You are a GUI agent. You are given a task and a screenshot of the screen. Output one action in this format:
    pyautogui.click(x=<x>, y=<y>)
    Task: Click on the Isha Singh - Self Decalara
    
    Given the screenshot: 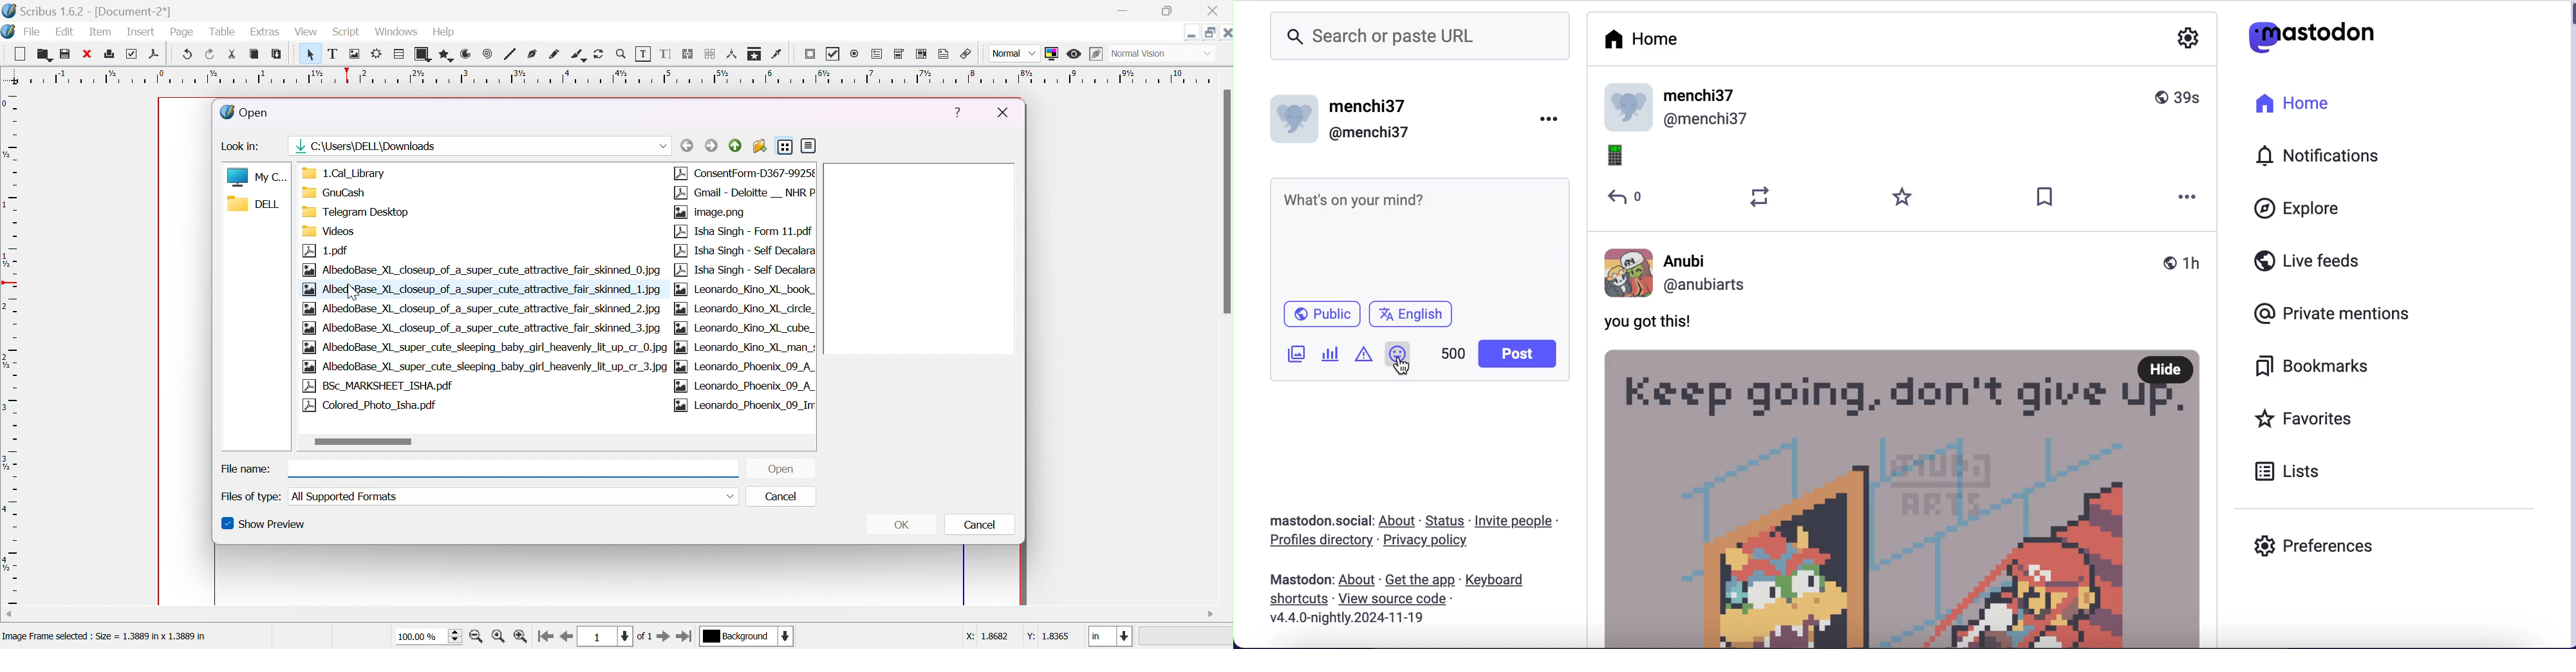 What is the action you would take?
    pyautogui.click(x=736, y=251)
    